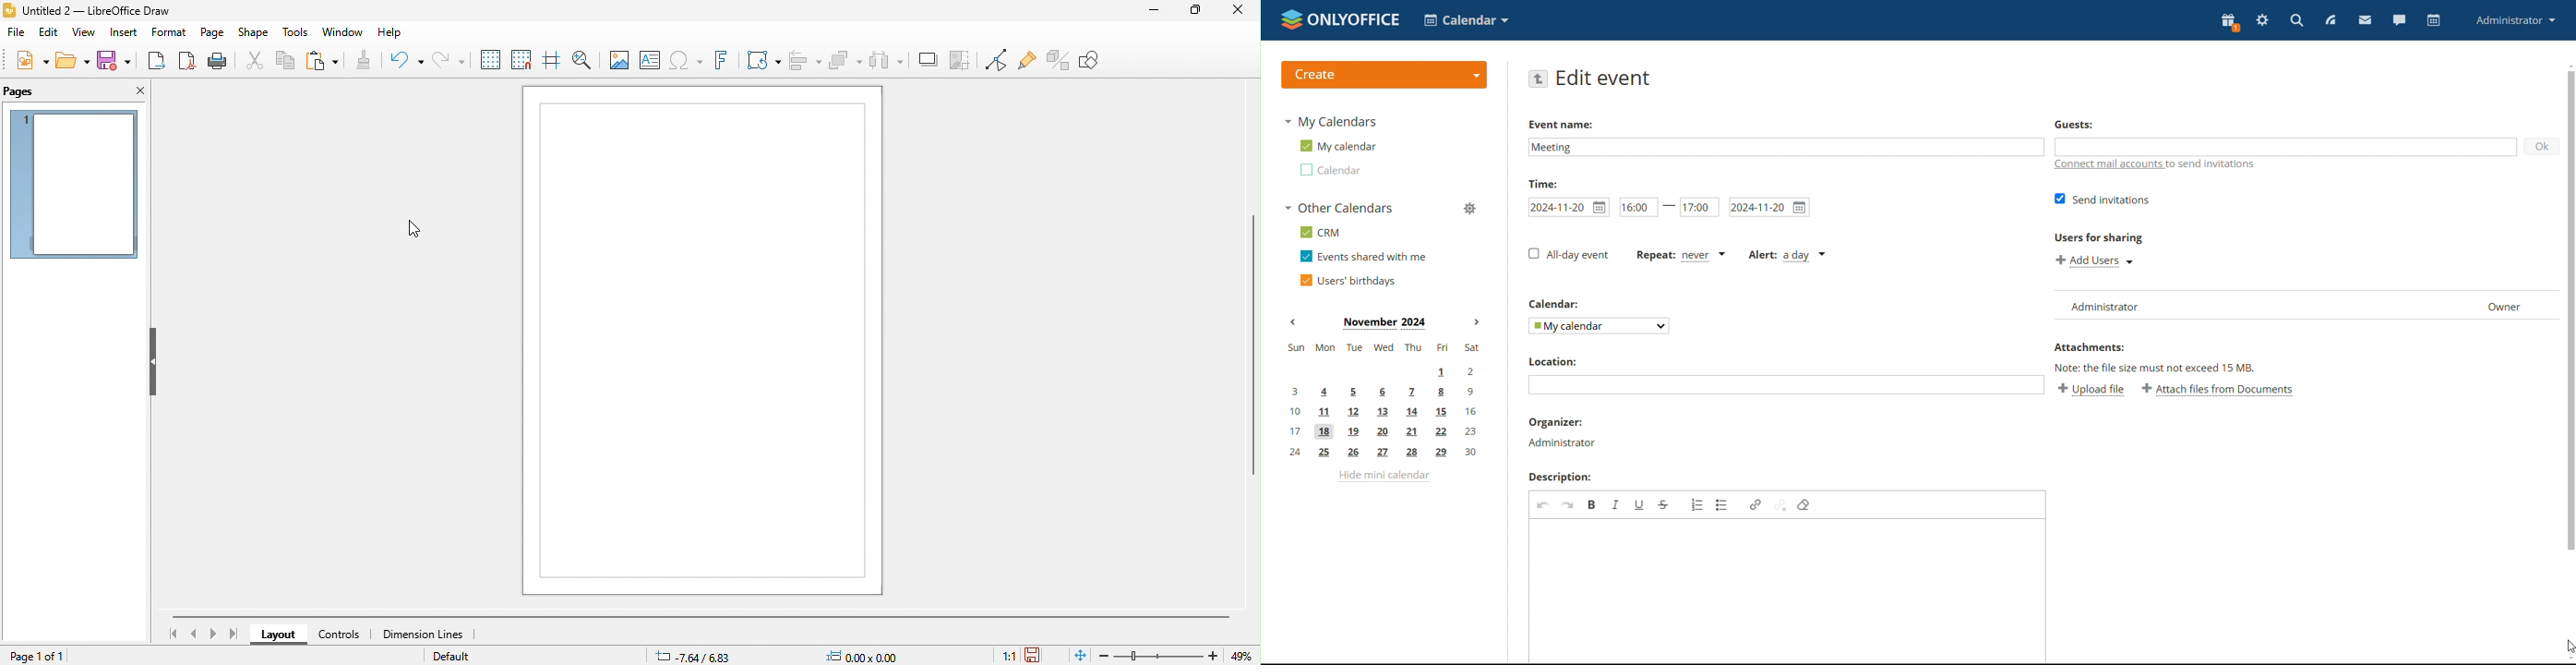 The image size is (2576, 672). I want to click on cursor, so click(2568, 646).